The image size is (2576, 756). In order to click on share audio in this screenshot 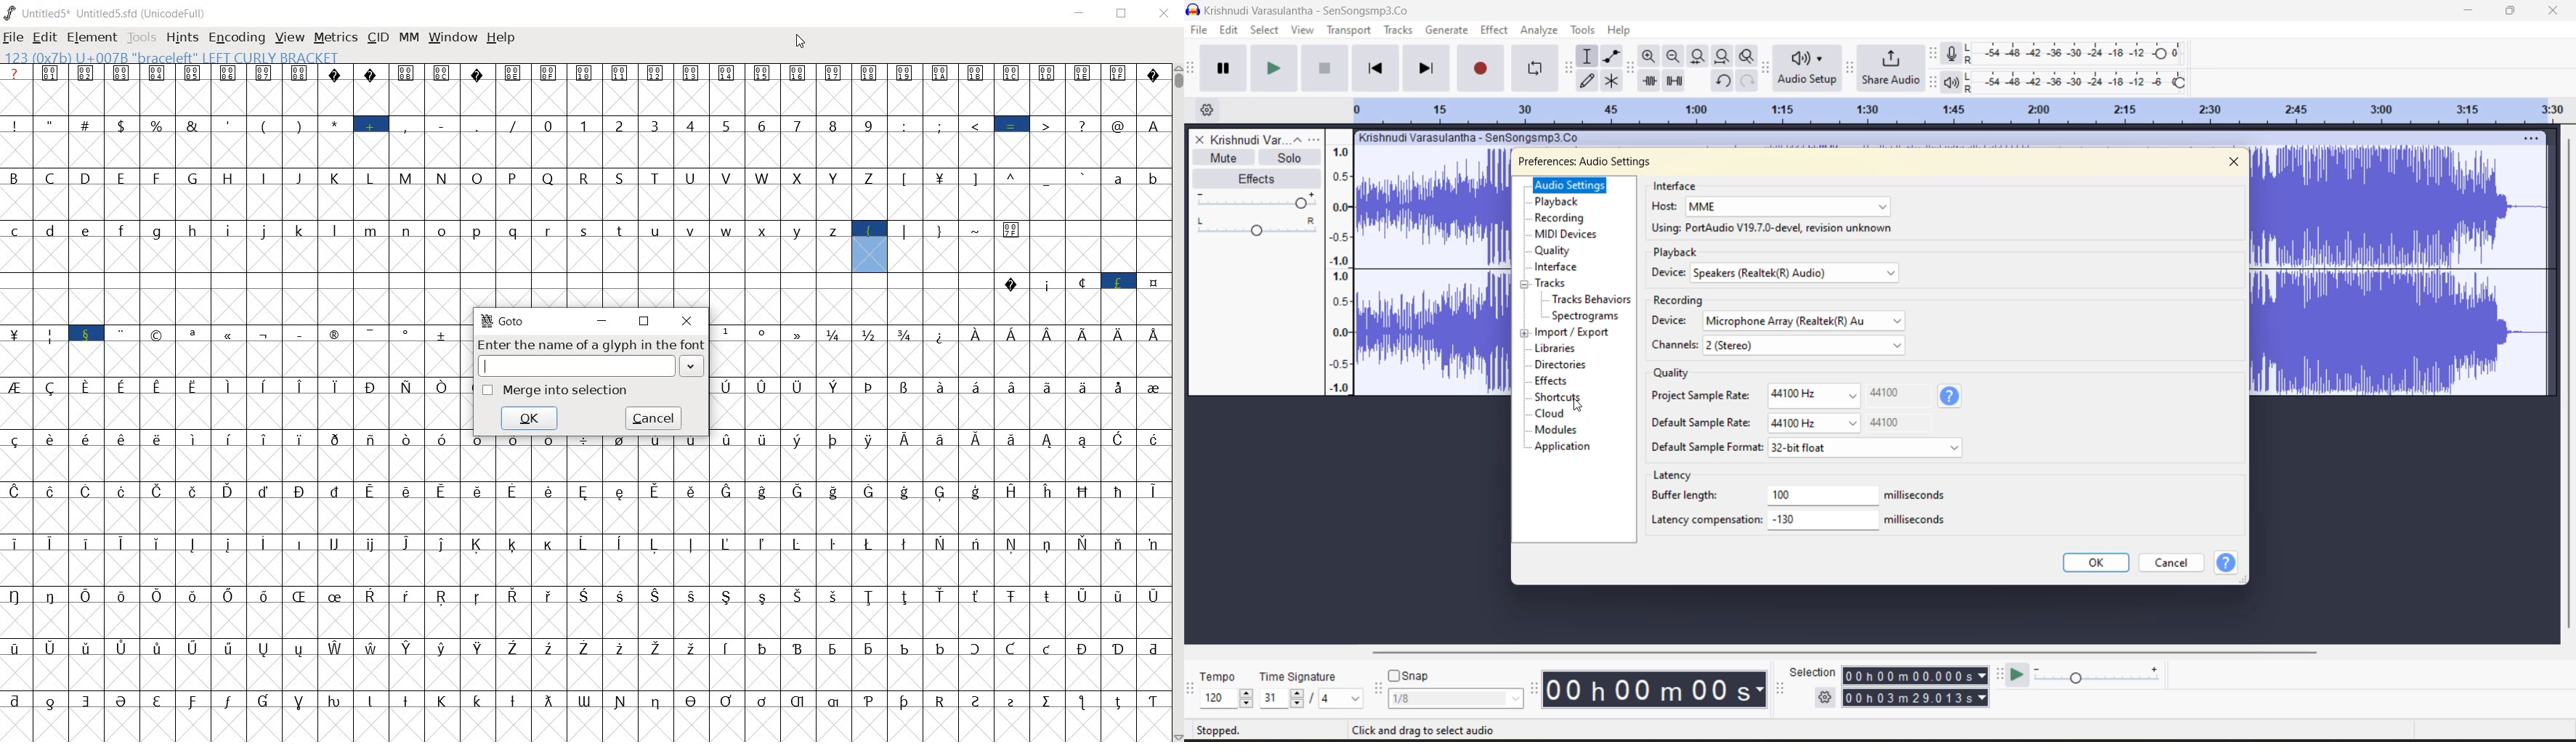, I will do `click(1890, 70)`.